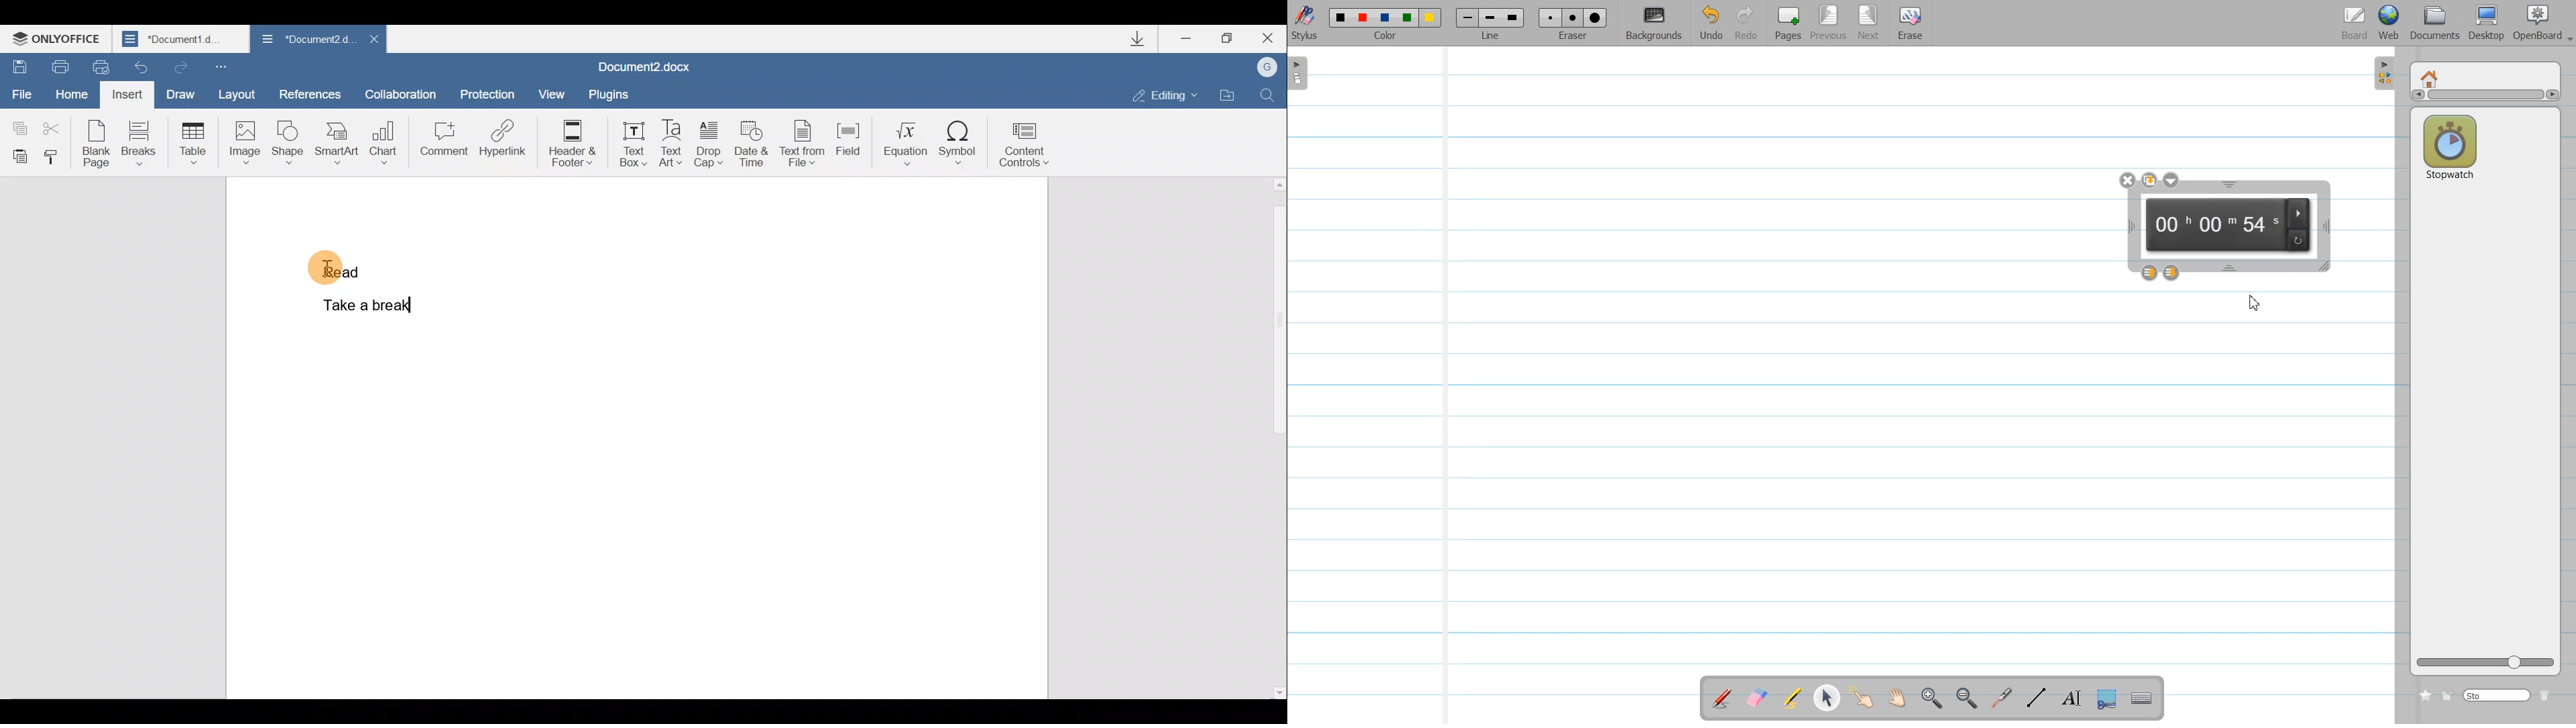 Image resolution: width=2576 pixels, height=728 pixels. What do you see at coordinates (305, 40) in the screenshot?
I see `*Document2.d...` at bounding box center [305, 40].